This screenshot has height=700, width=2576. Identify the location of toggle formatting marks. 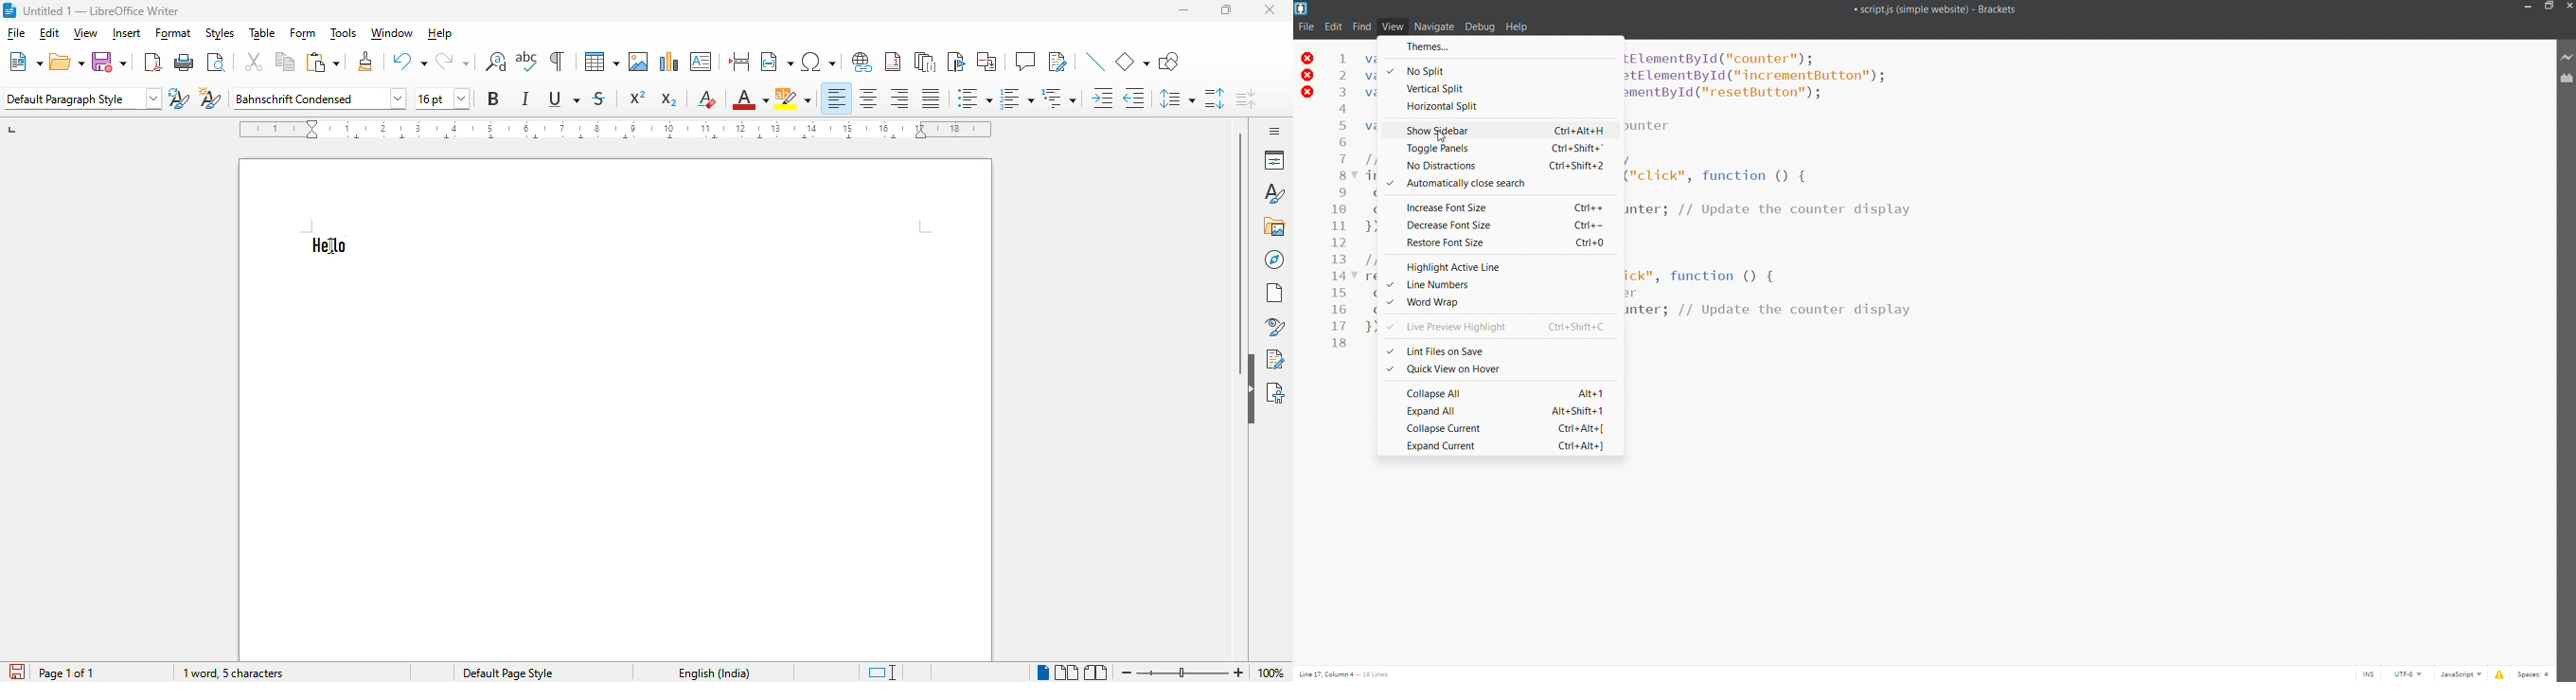
(557, 61).